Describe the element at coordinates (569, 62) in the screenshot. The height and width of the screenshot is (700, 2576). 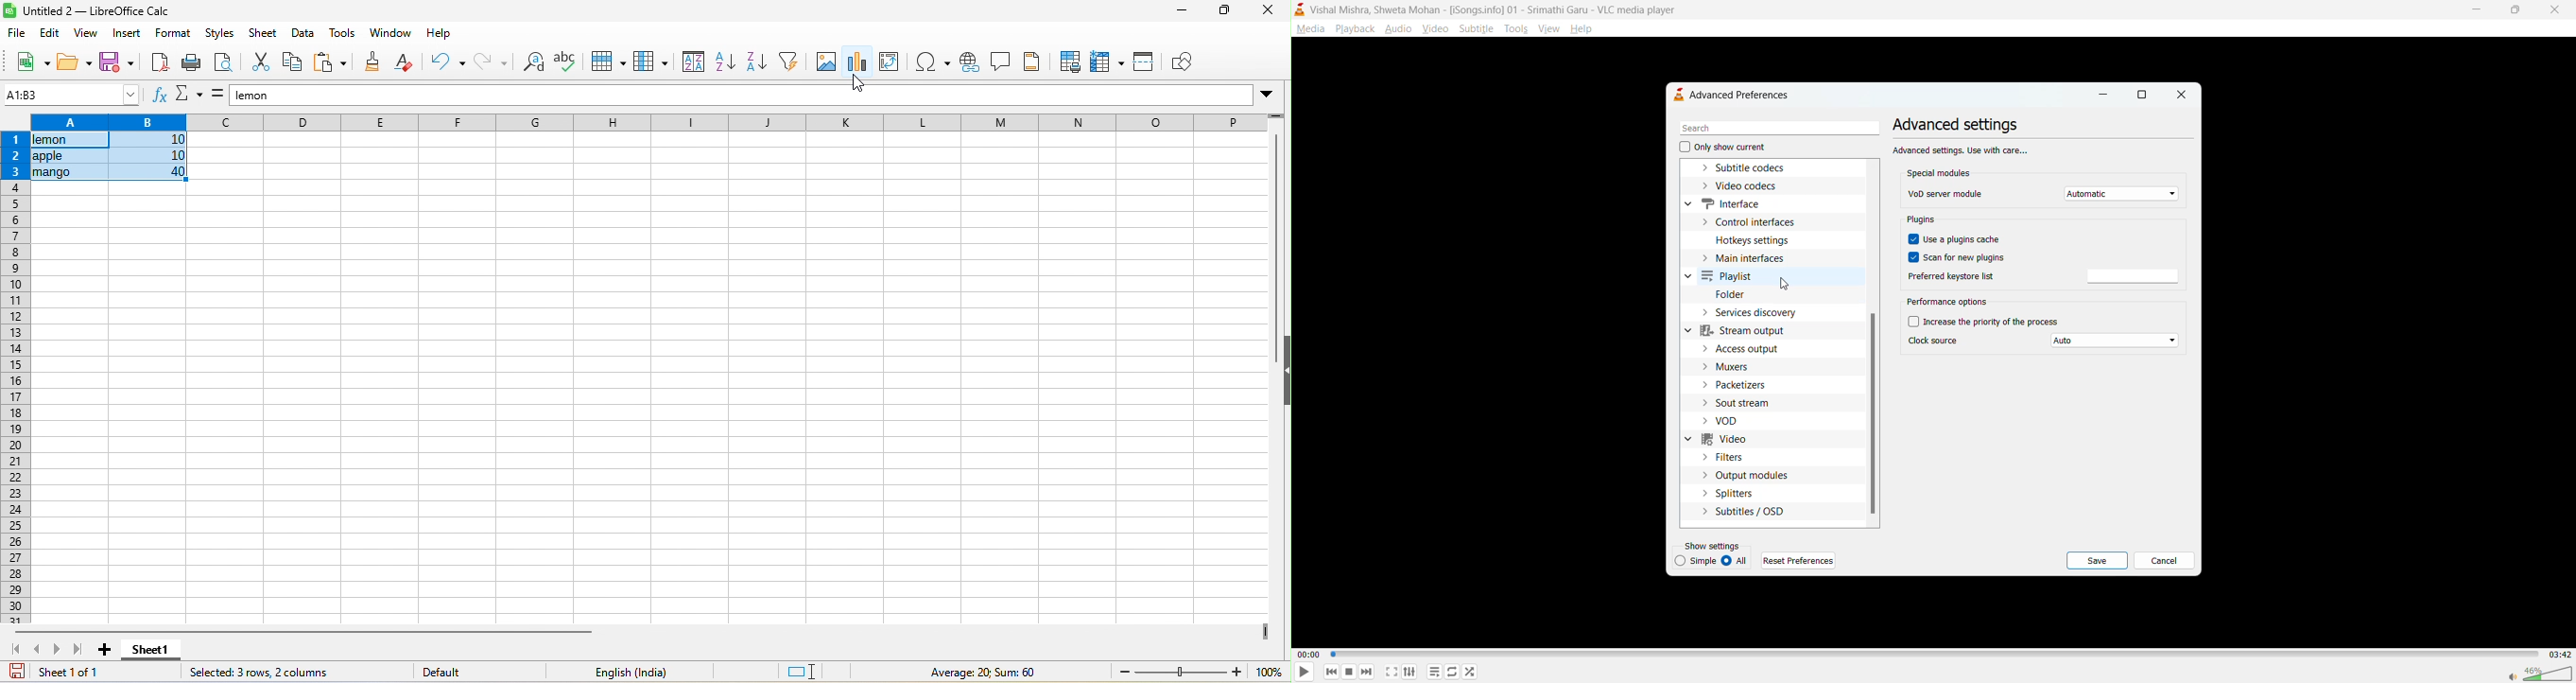
I see `spelling` at that location.